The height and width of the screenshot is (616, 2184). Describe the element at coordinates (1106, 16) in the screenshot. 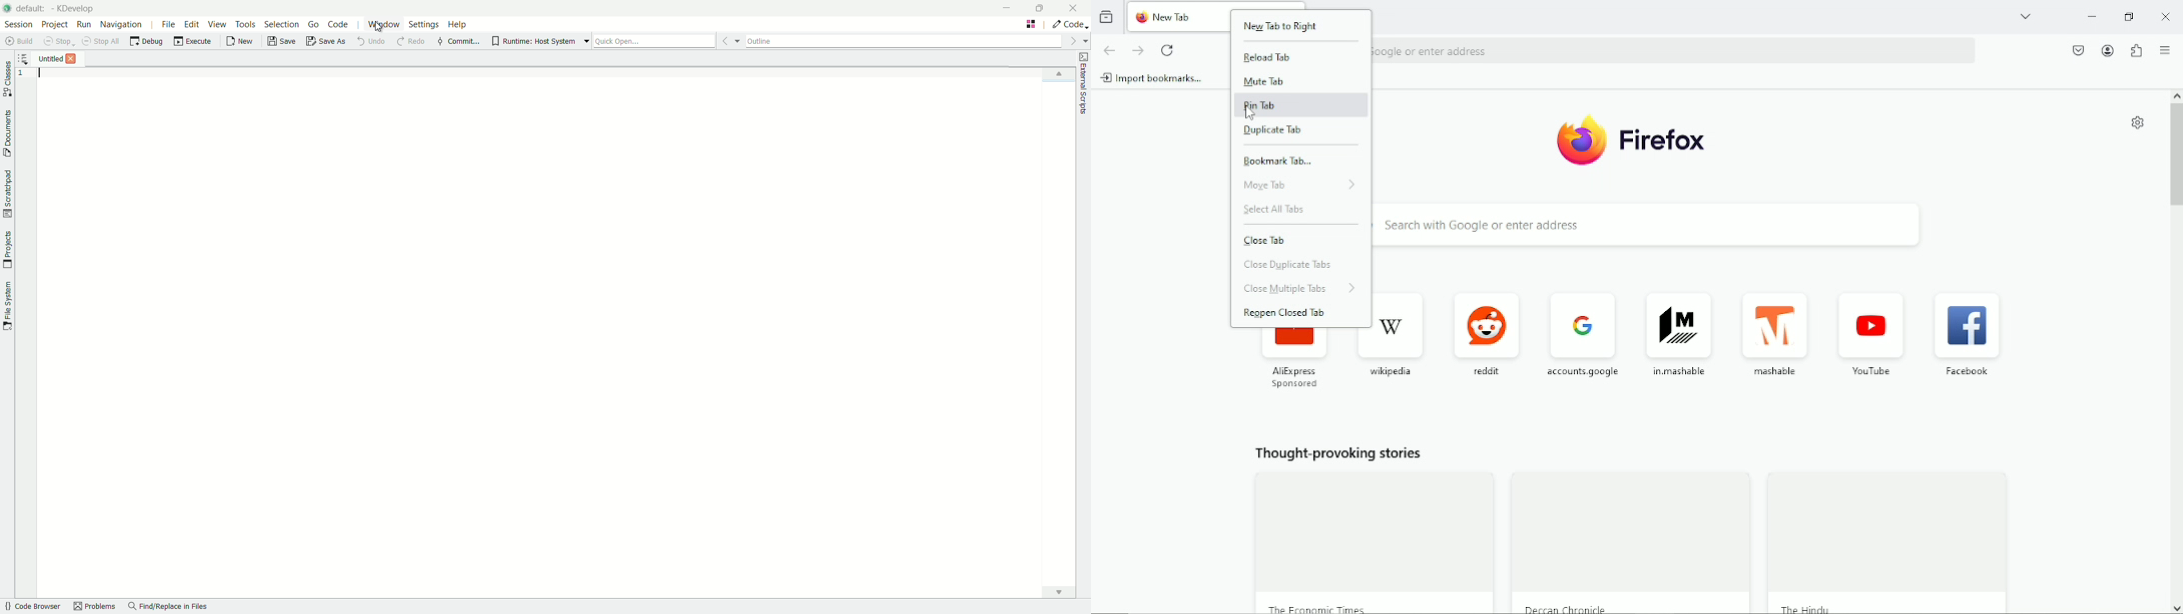

I see `View recent browsing` at that location.